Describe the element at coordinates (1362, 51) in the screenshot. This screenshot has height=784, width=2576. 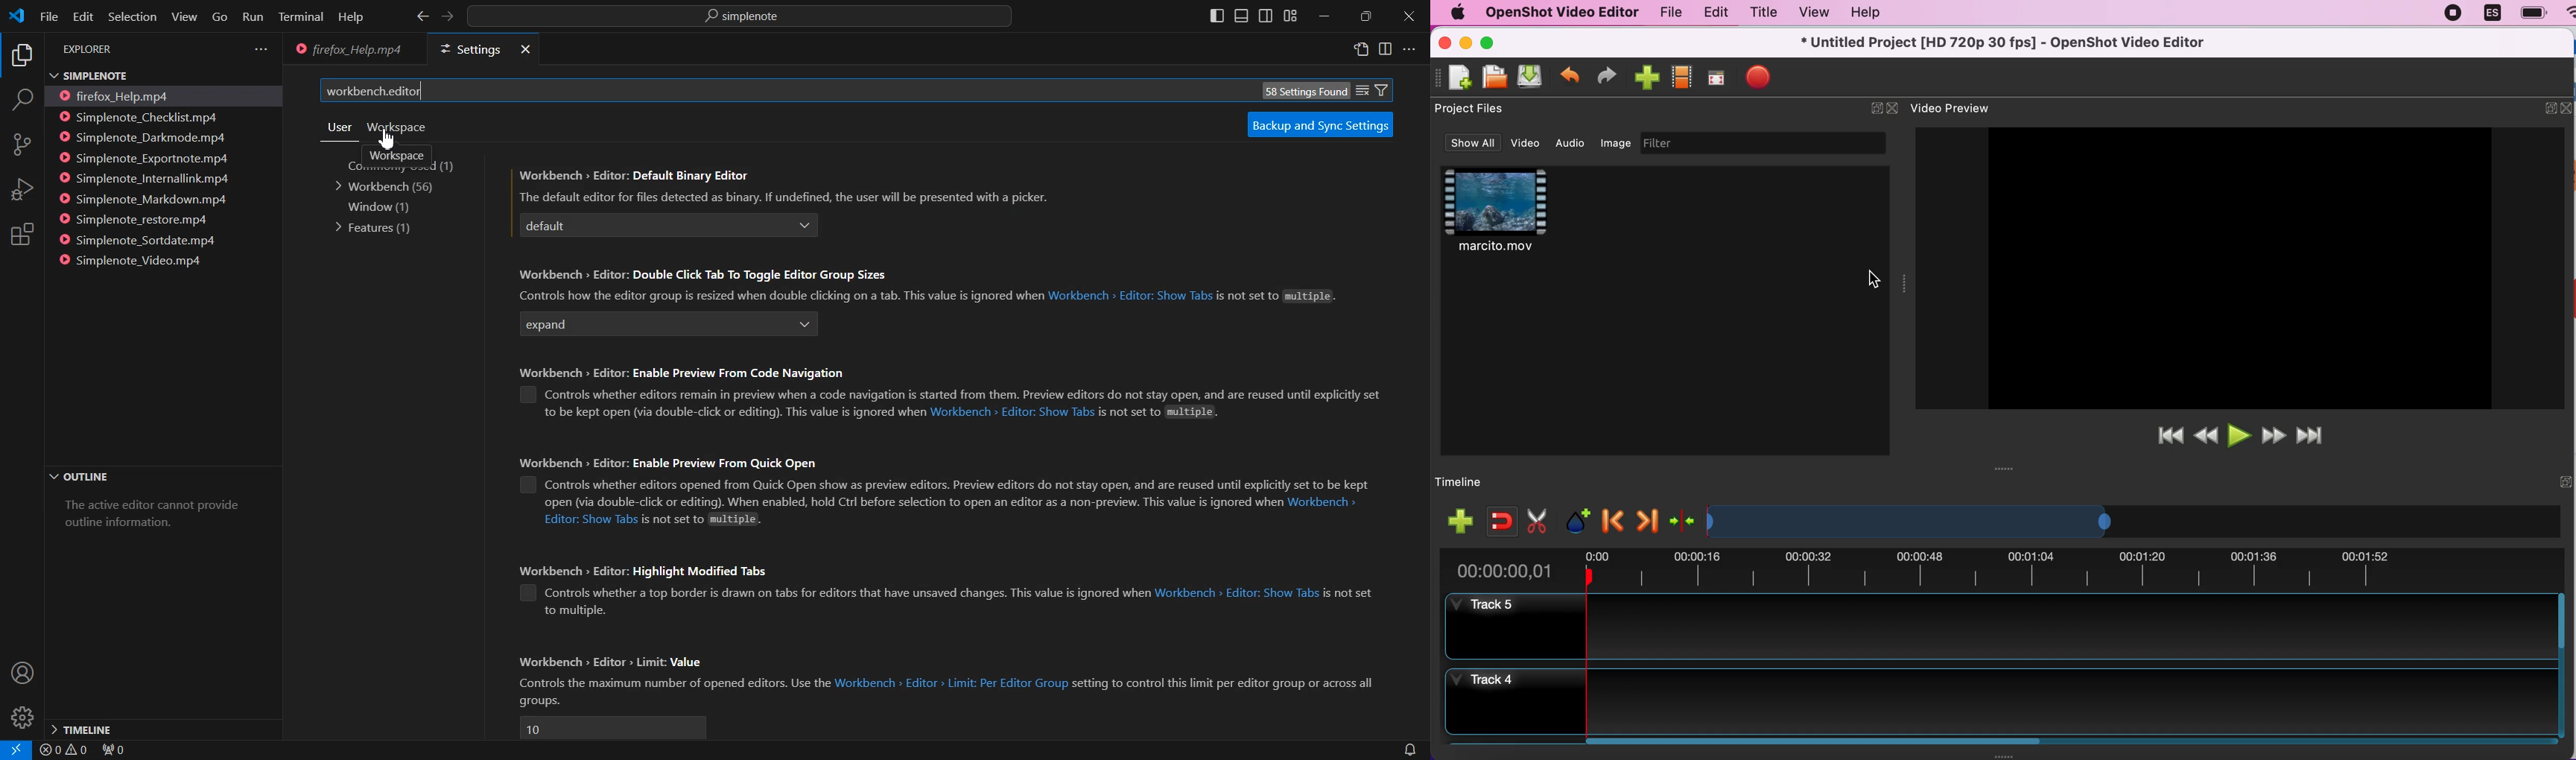
I see `Open setting` at that location.